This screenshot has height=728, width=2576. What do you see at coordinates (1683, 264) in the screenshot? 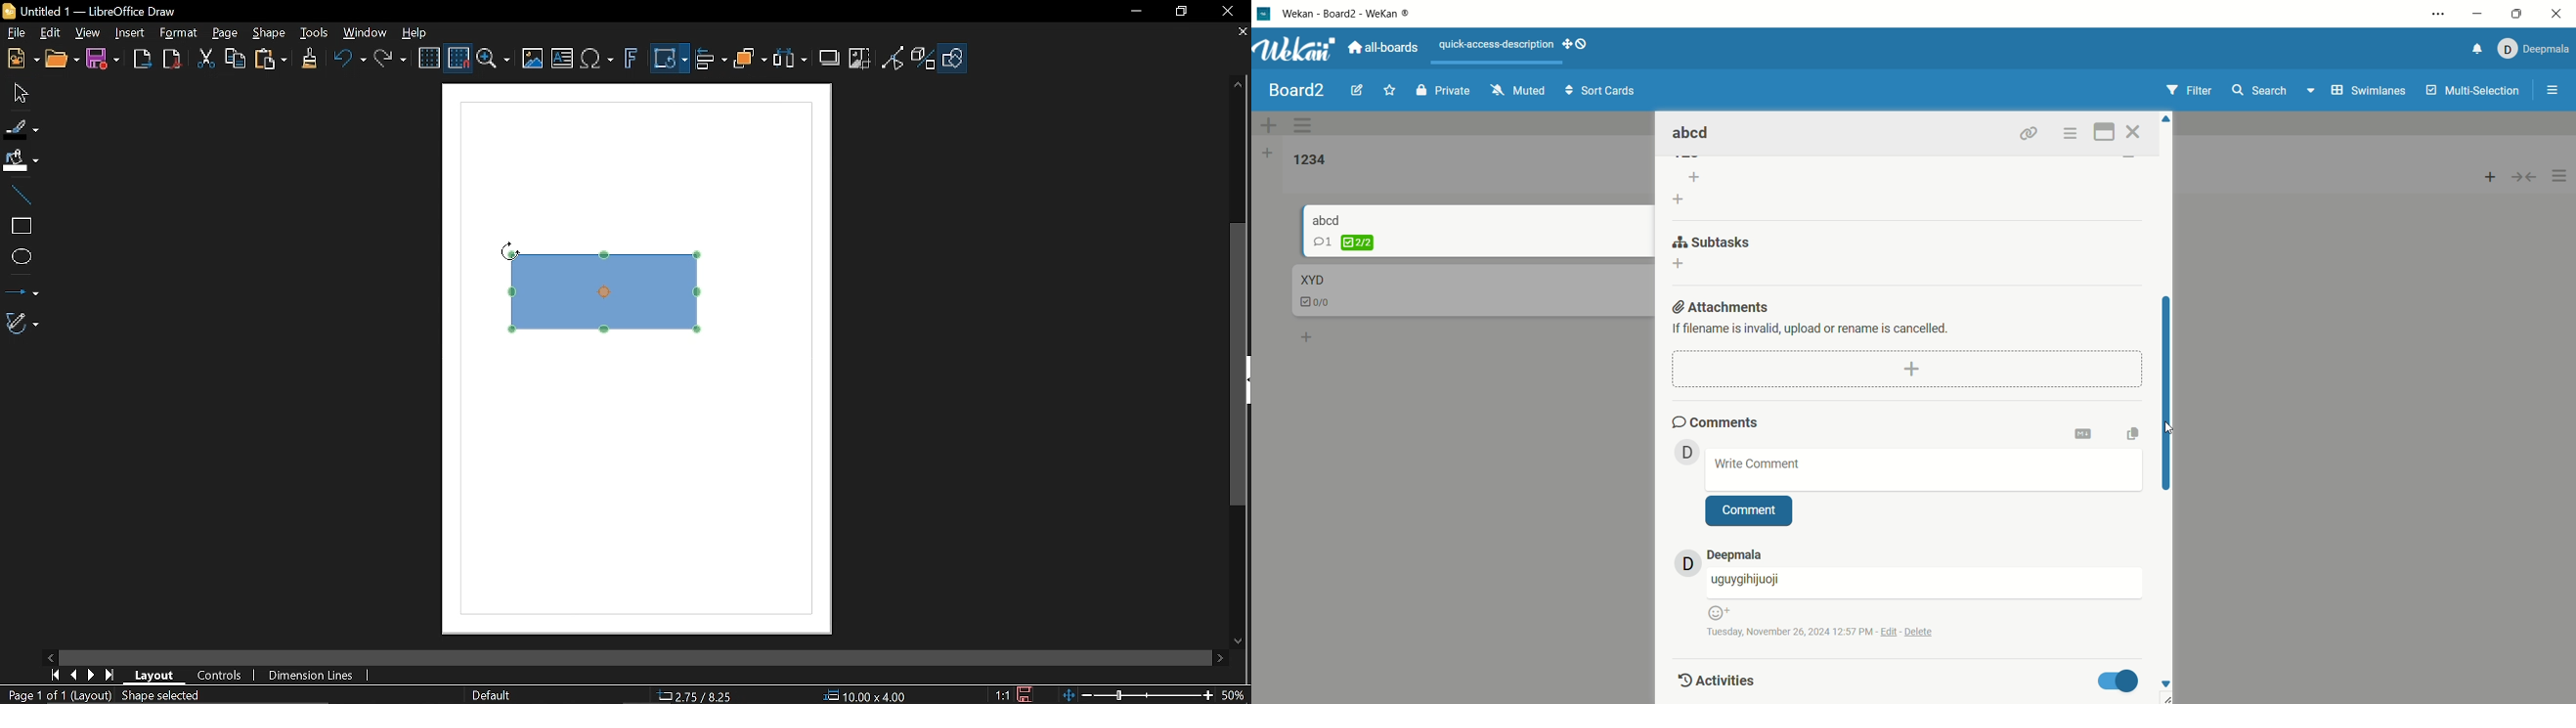
I see `add` at bounding box center [1683, 264].